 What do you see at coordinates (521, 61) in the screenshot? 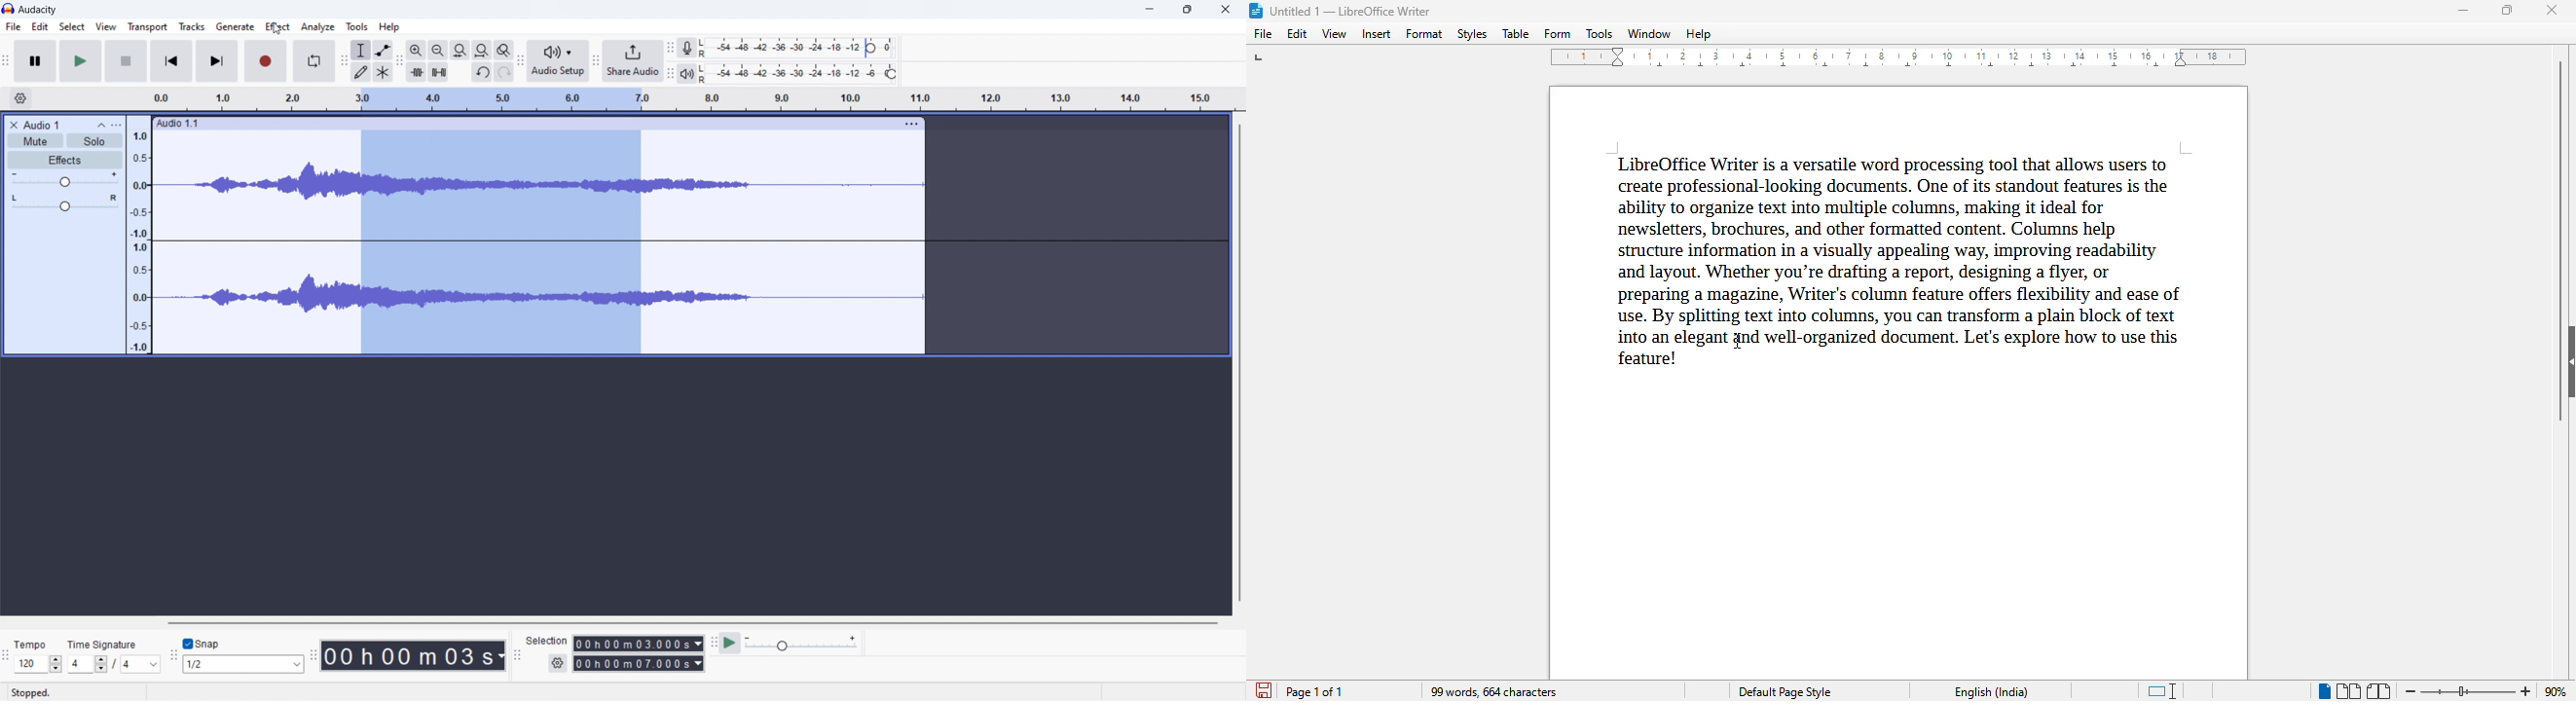
I see `audio setup toolbar` at bounding box center [521, 61].